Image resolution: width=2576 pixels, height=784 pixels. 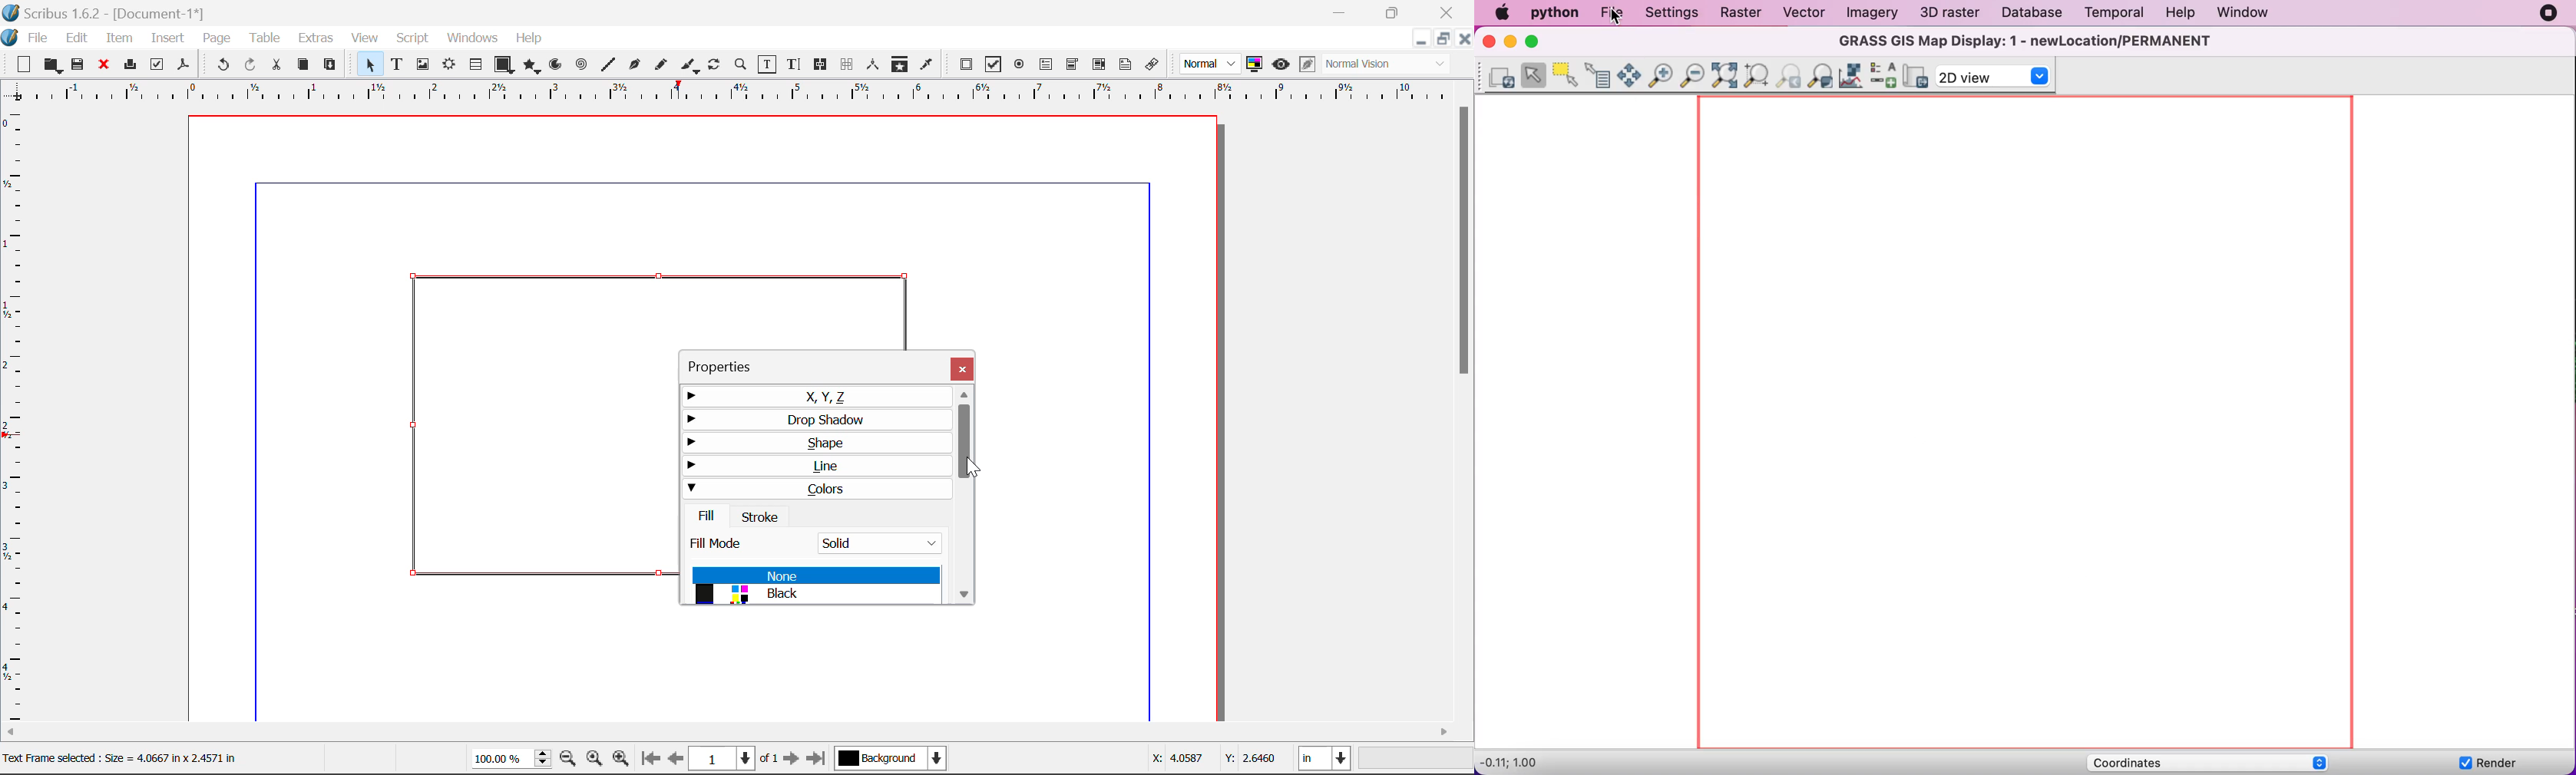 What do you see at coordinates (875, 64) in the screenshot?
I see `Measurements` at bounding box center [875, 64].